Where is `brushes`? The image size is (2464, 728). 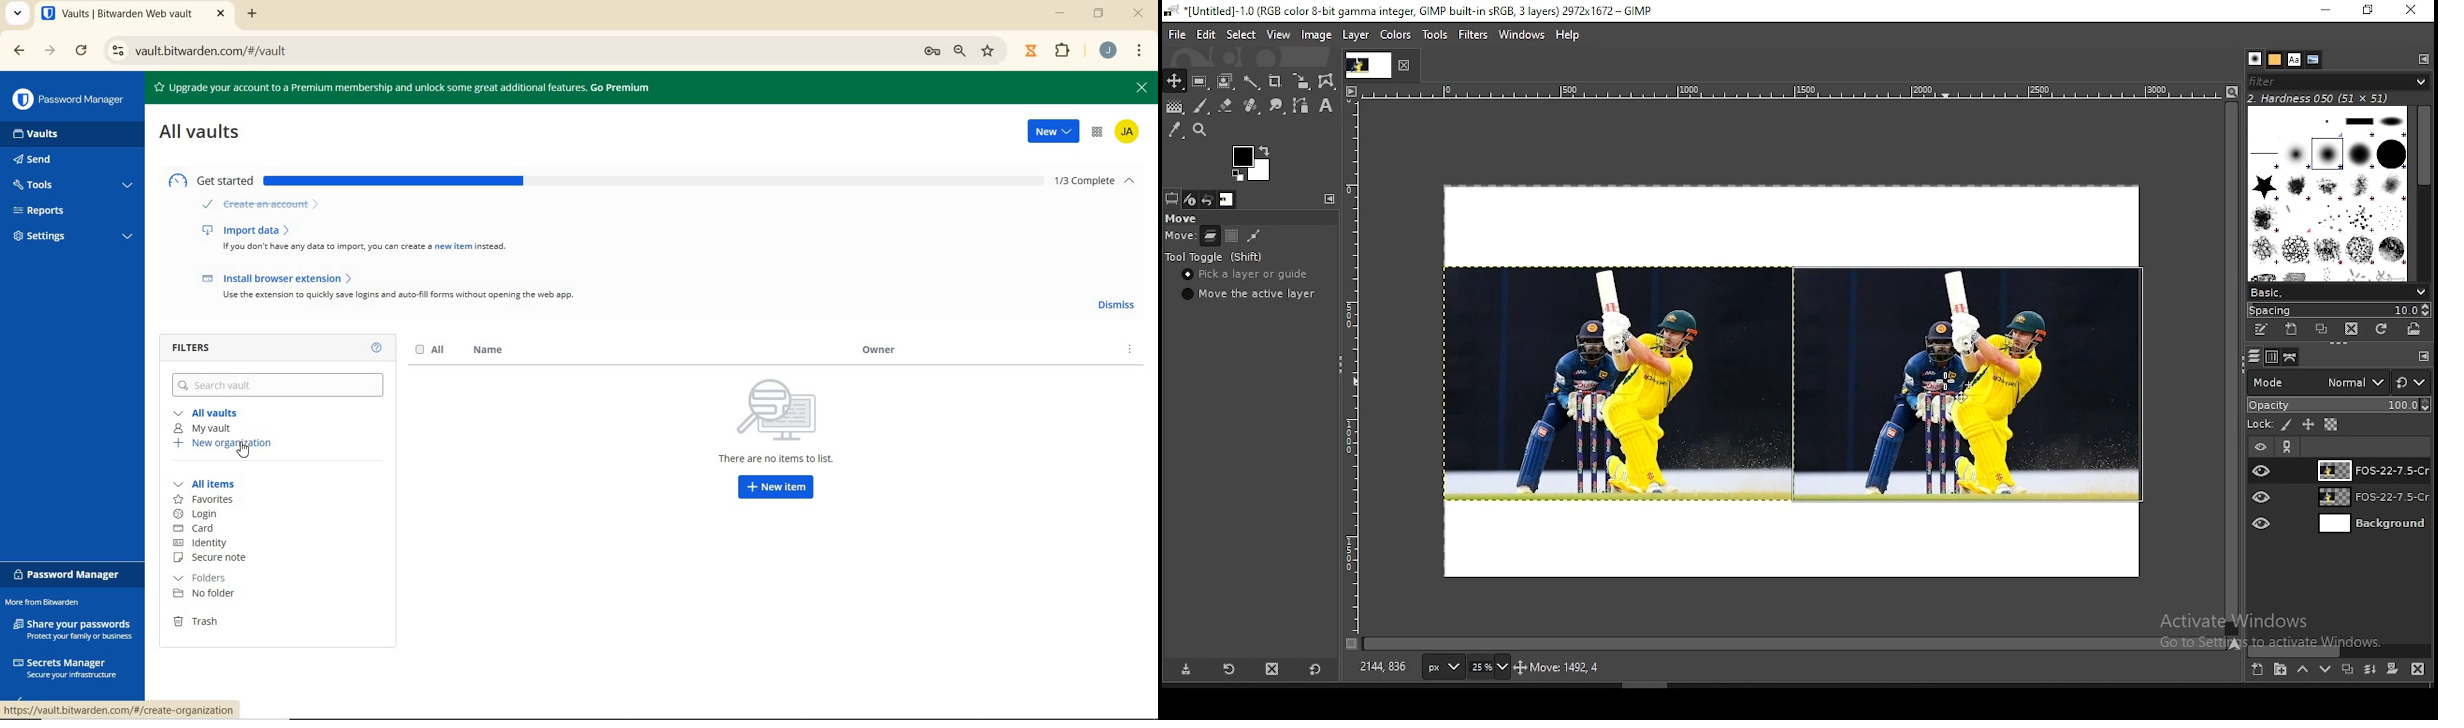 brushes is located at coordinates (2255, 59).